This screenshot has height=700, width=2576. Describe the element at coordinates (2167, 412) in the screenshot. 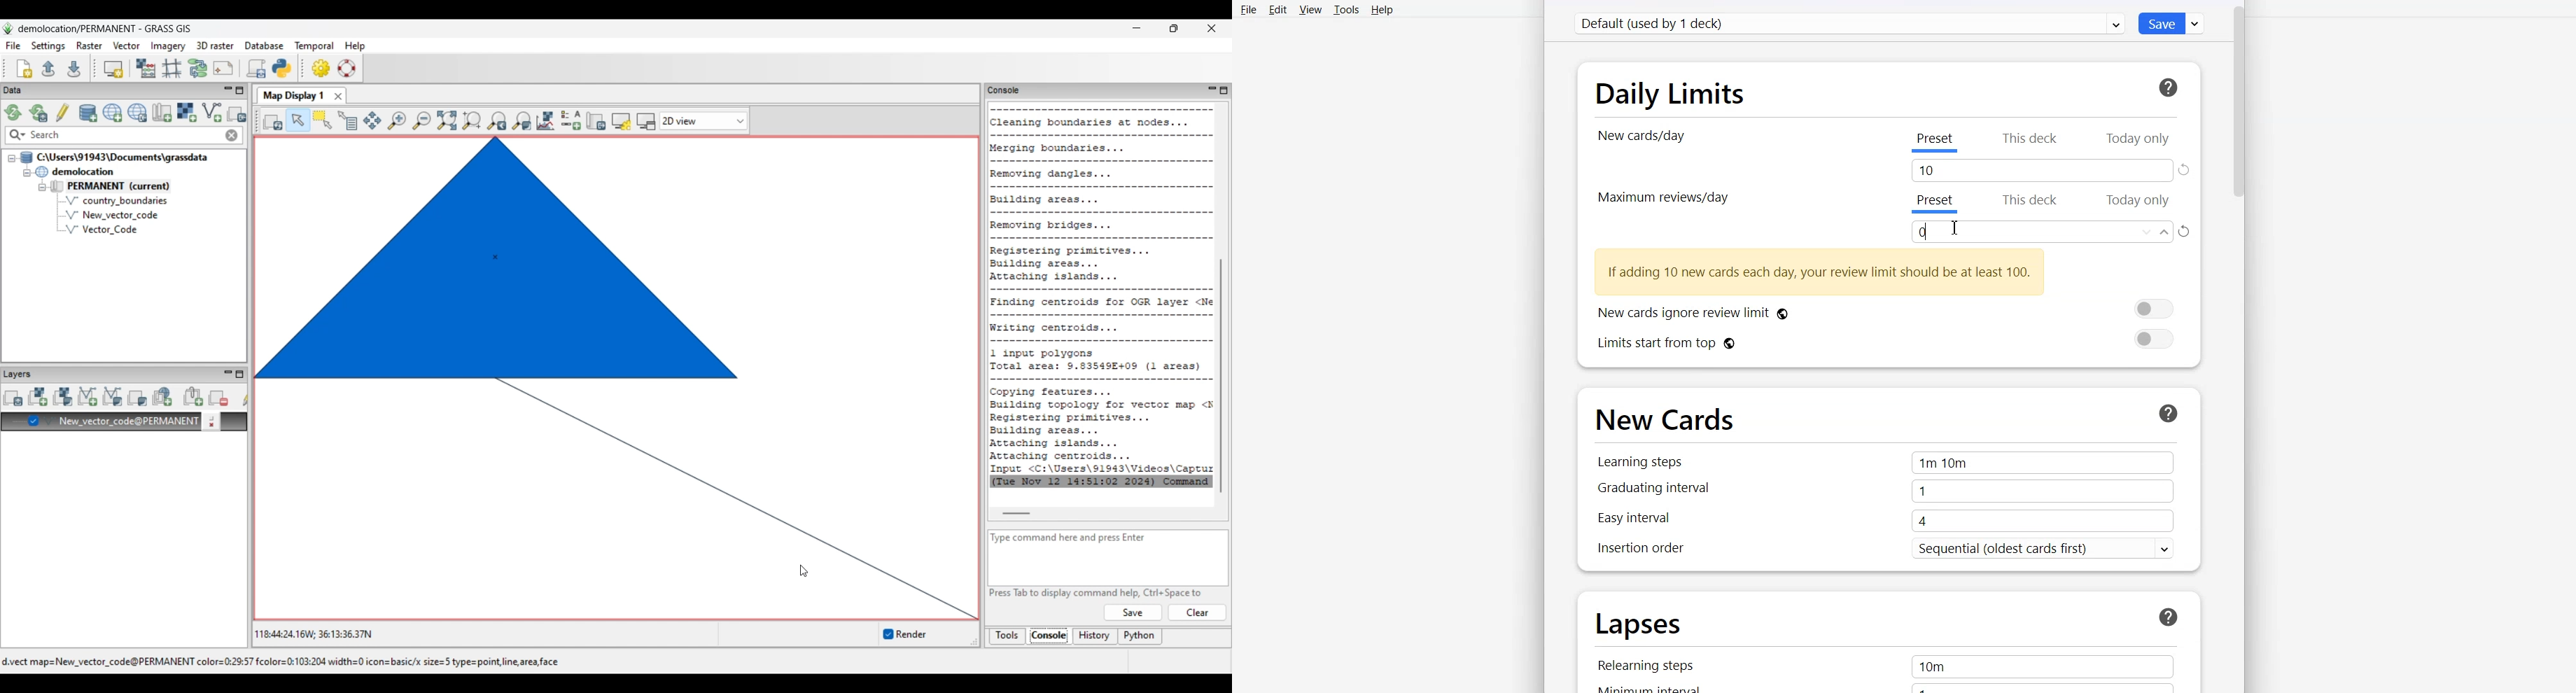

I see `Help` at that location.